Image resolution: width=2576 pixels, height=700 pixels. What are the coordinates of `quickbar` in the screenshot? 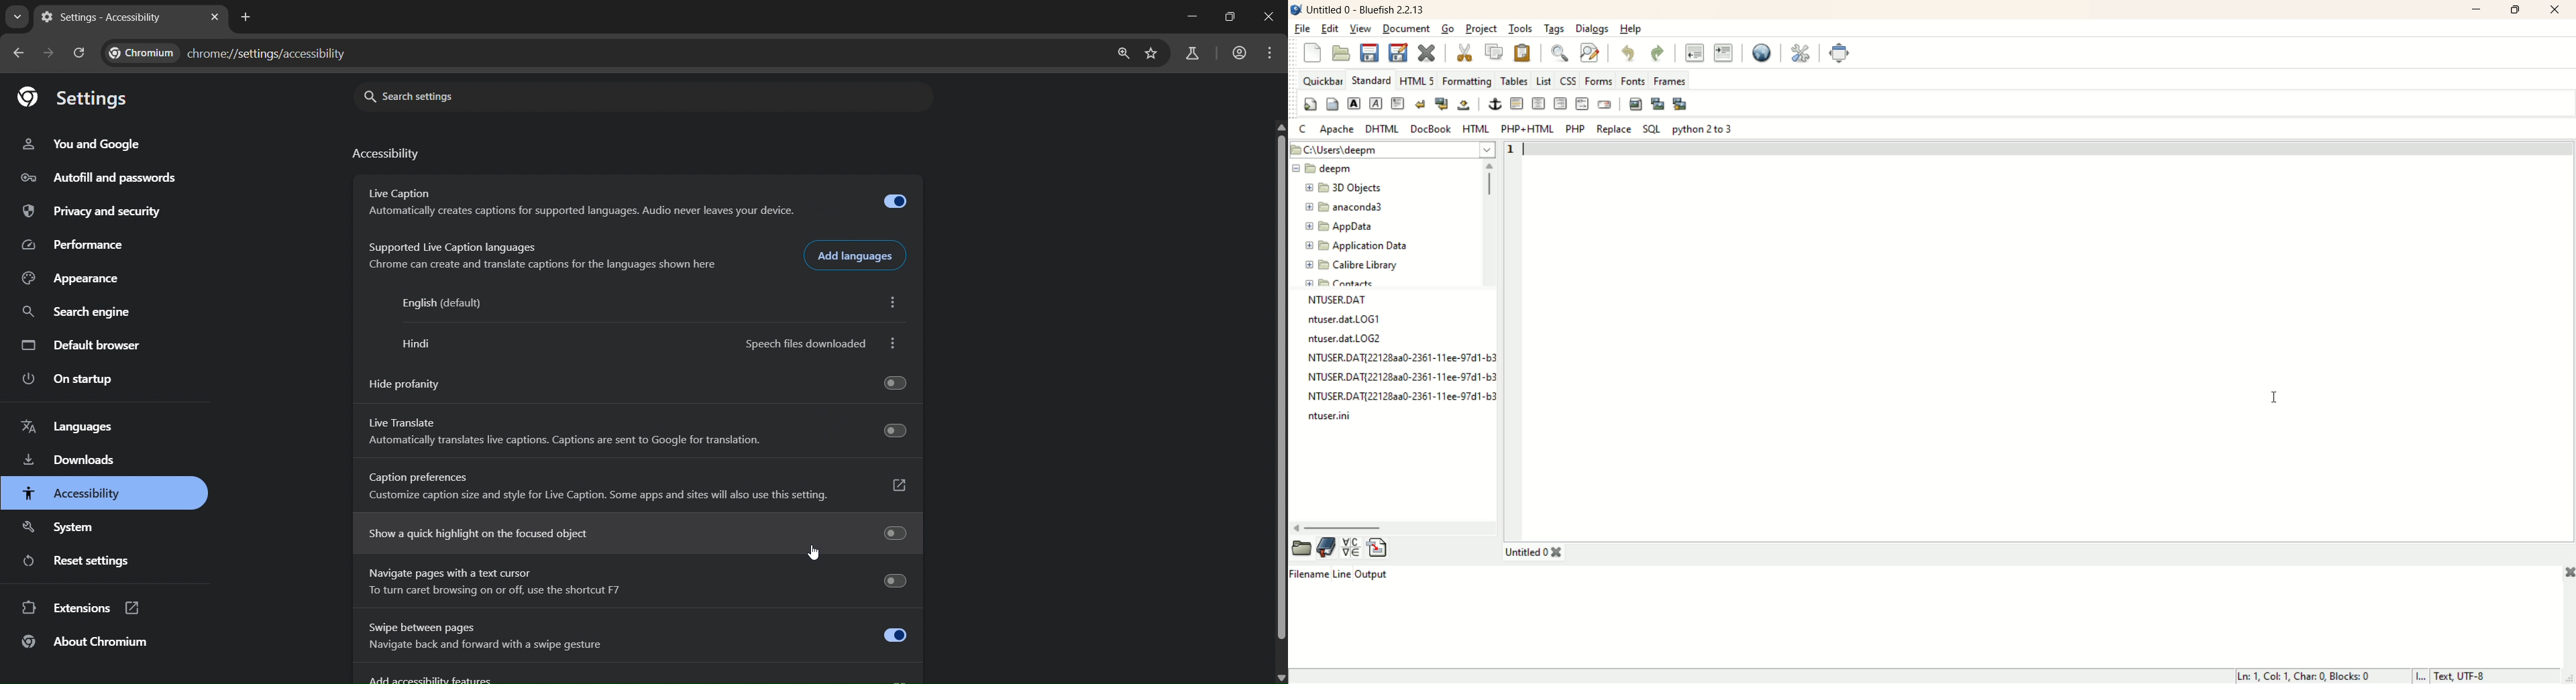 It's located at (1321, 80).